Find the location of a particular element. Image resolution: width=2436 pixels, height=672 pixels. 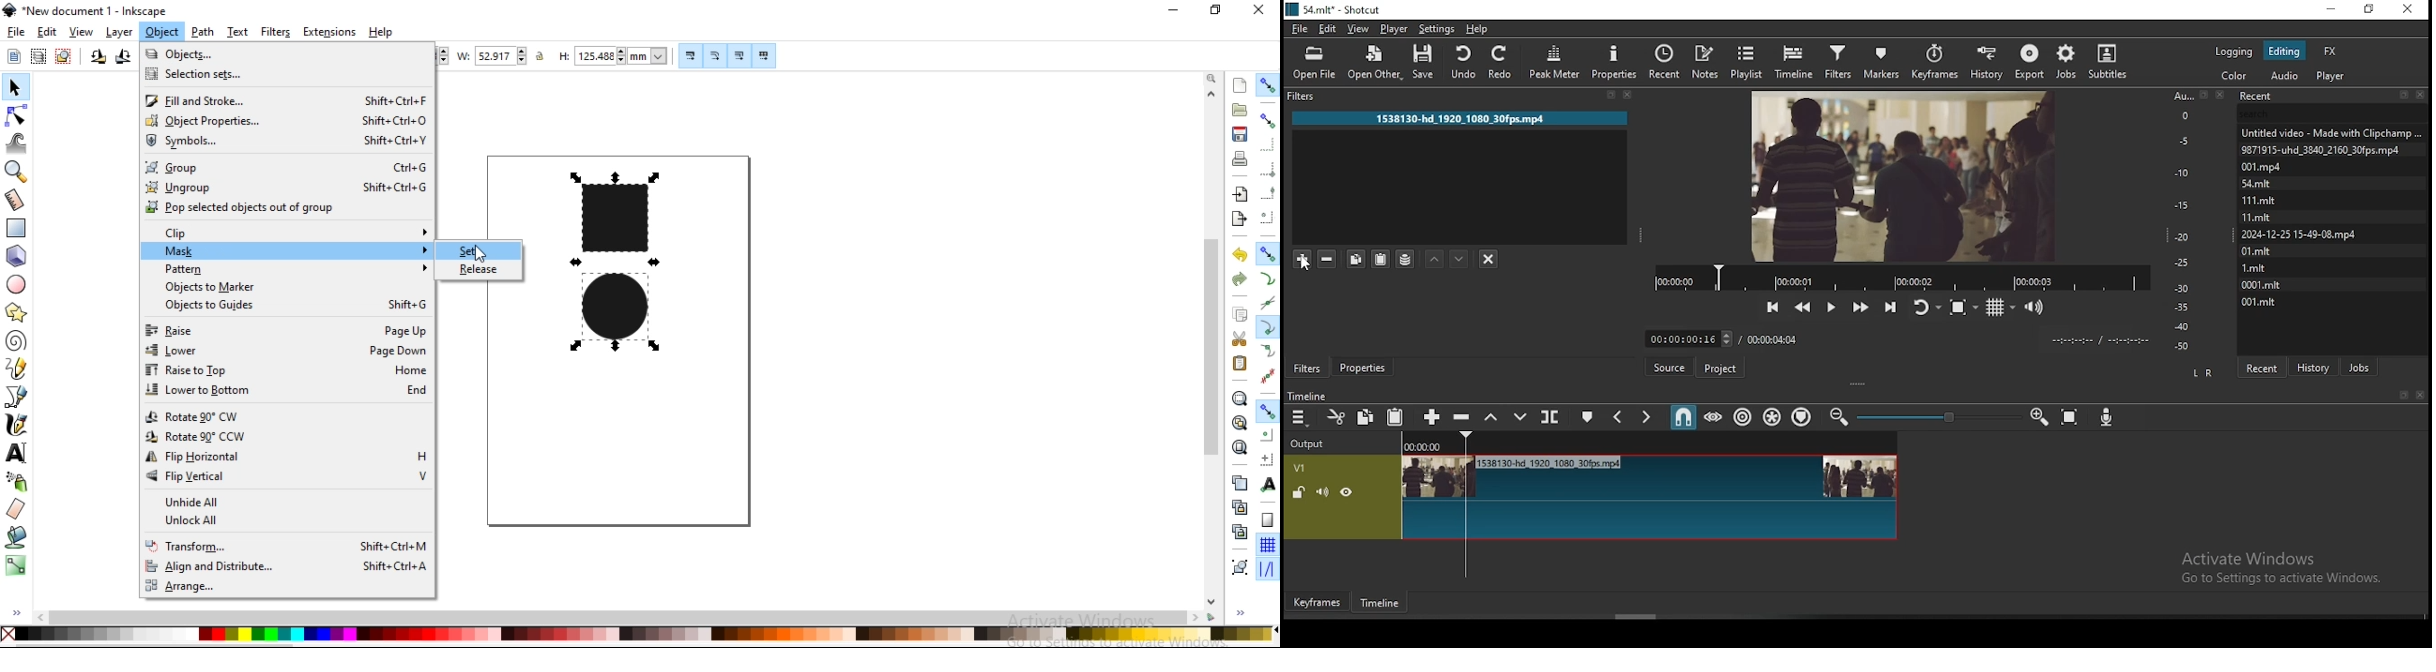

1538130-hd_1920_1080_30fps.mp4 is located at coordinates (1461, 118).